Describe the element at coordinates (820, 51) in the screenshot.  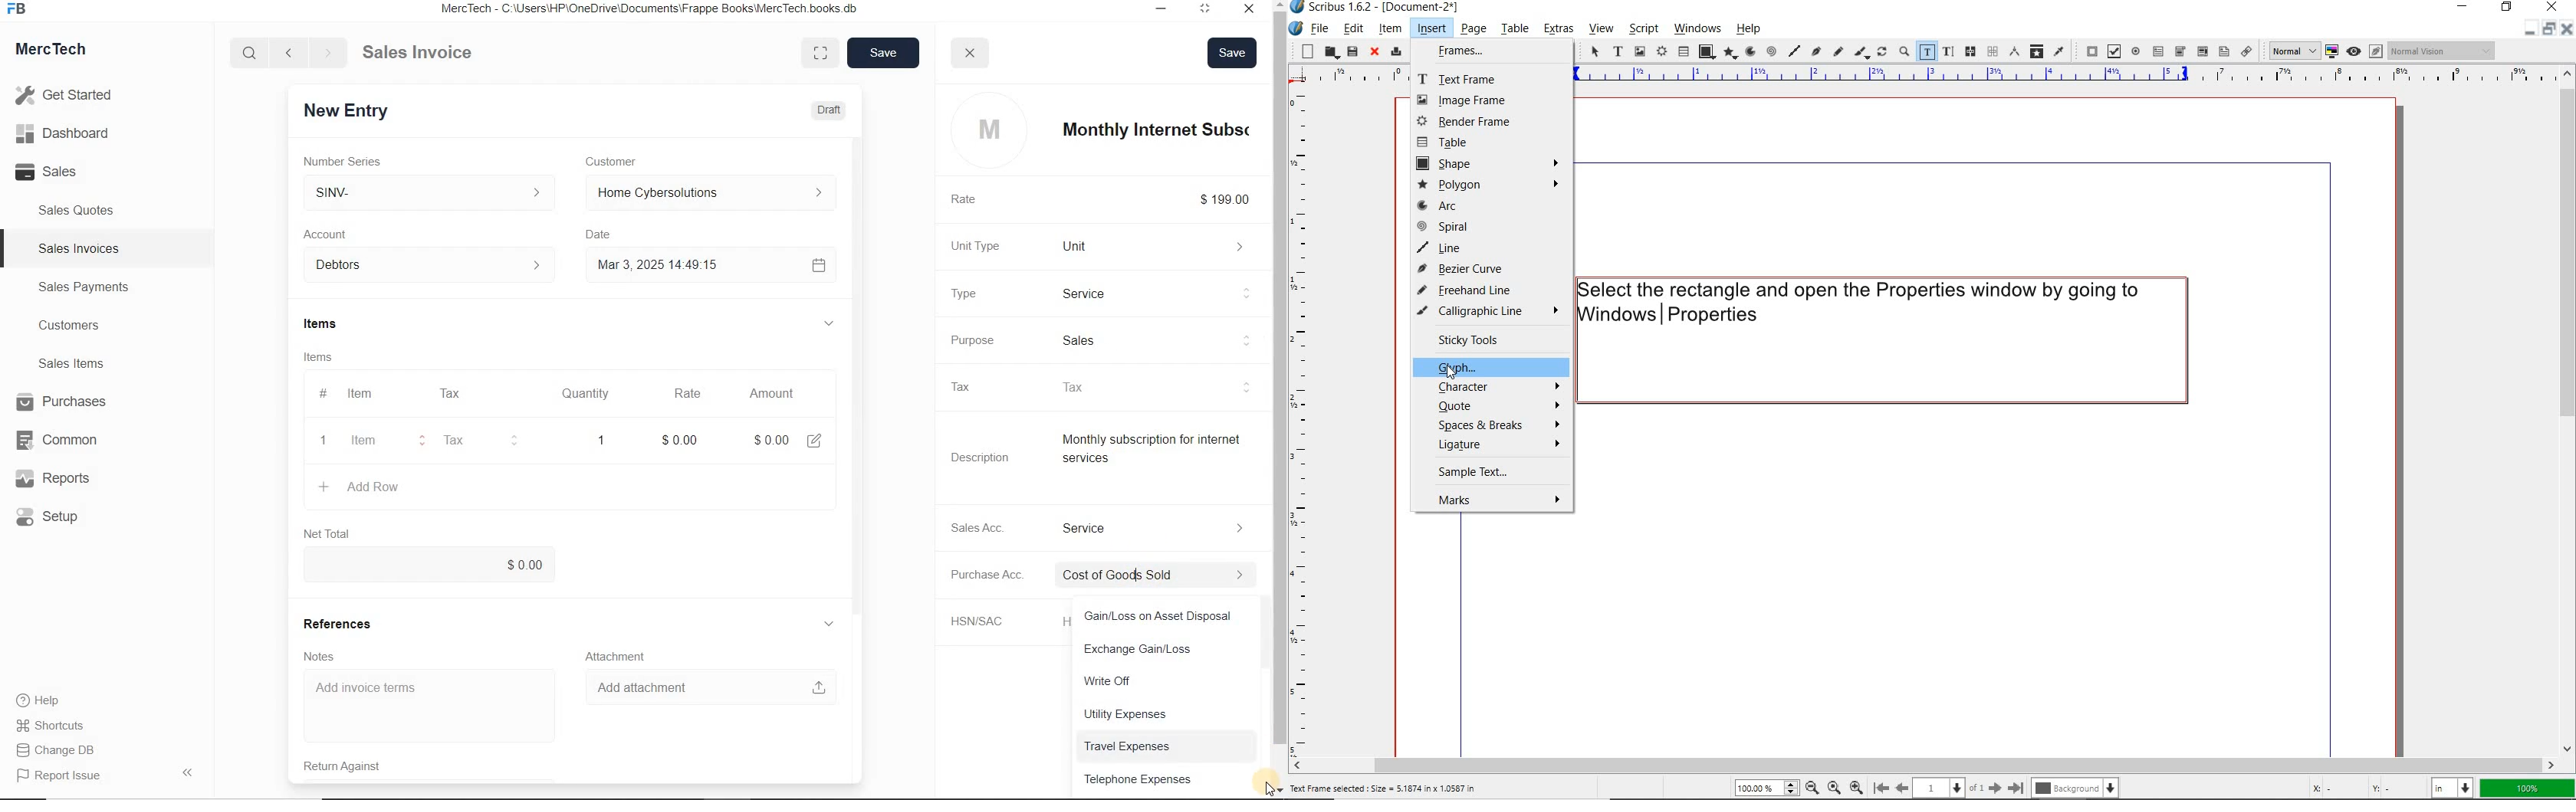
I see `Toggle between form and full width` at that location.